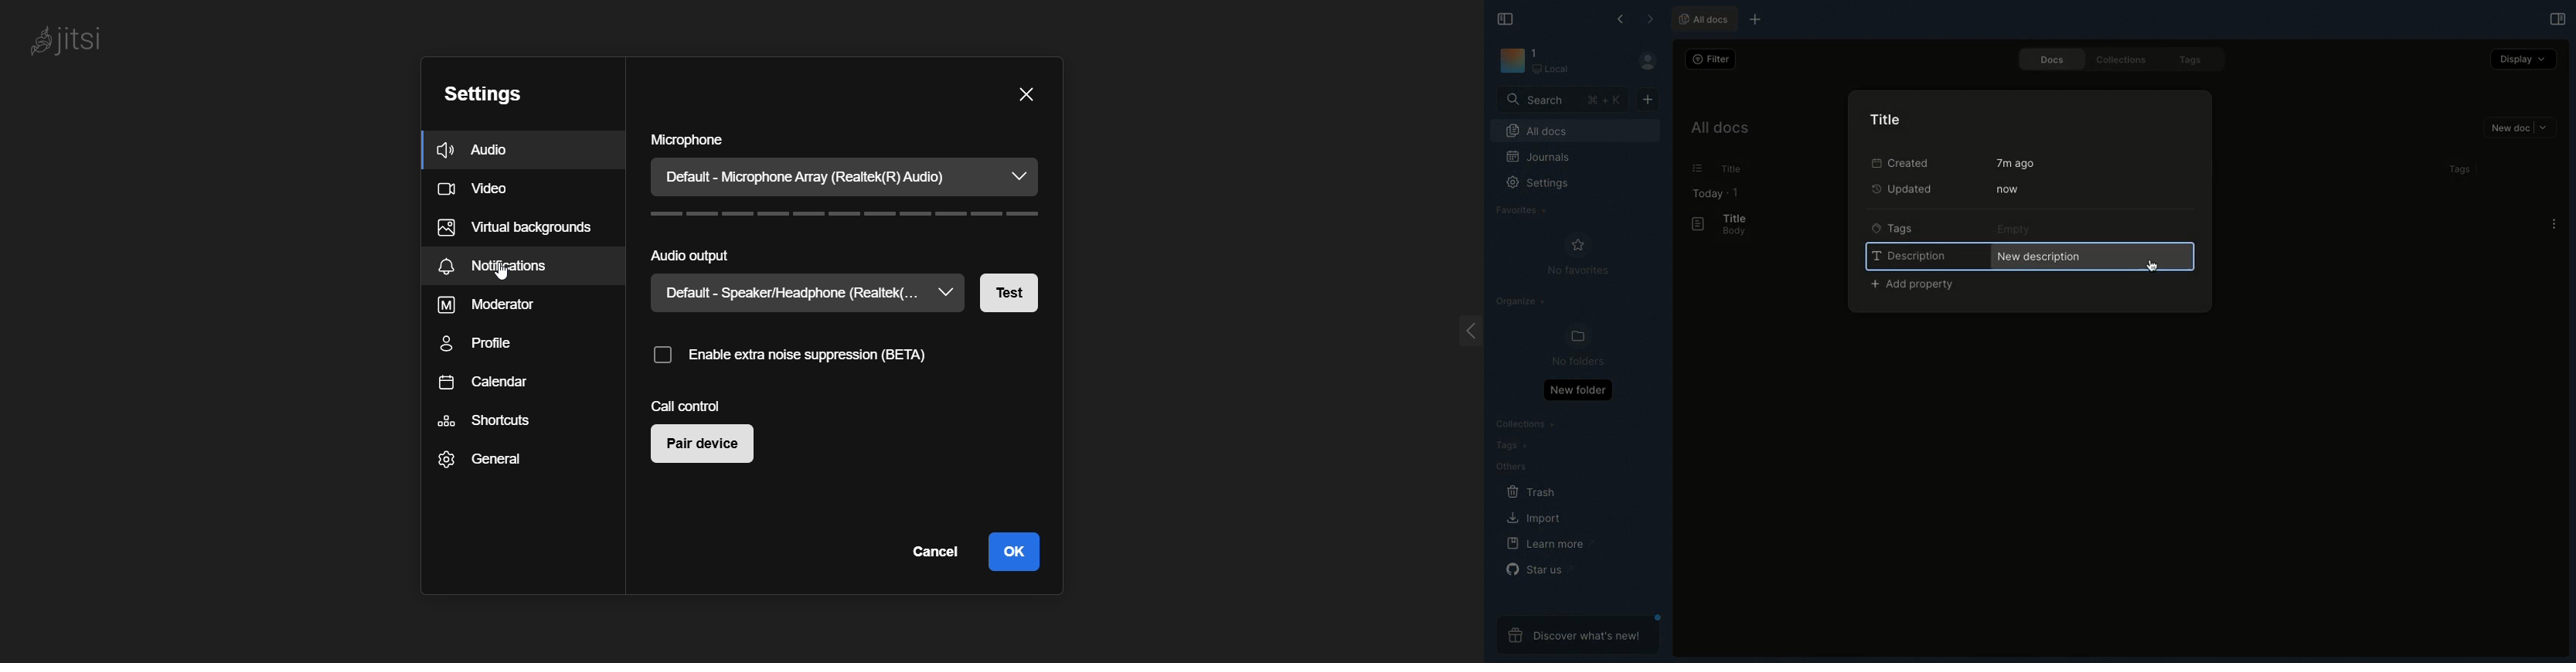 The image size is (2576, 672). What do you see at coordinates (1702, 20) in the screenshot?
I see `All docs` at bounding box center [1702, 20].